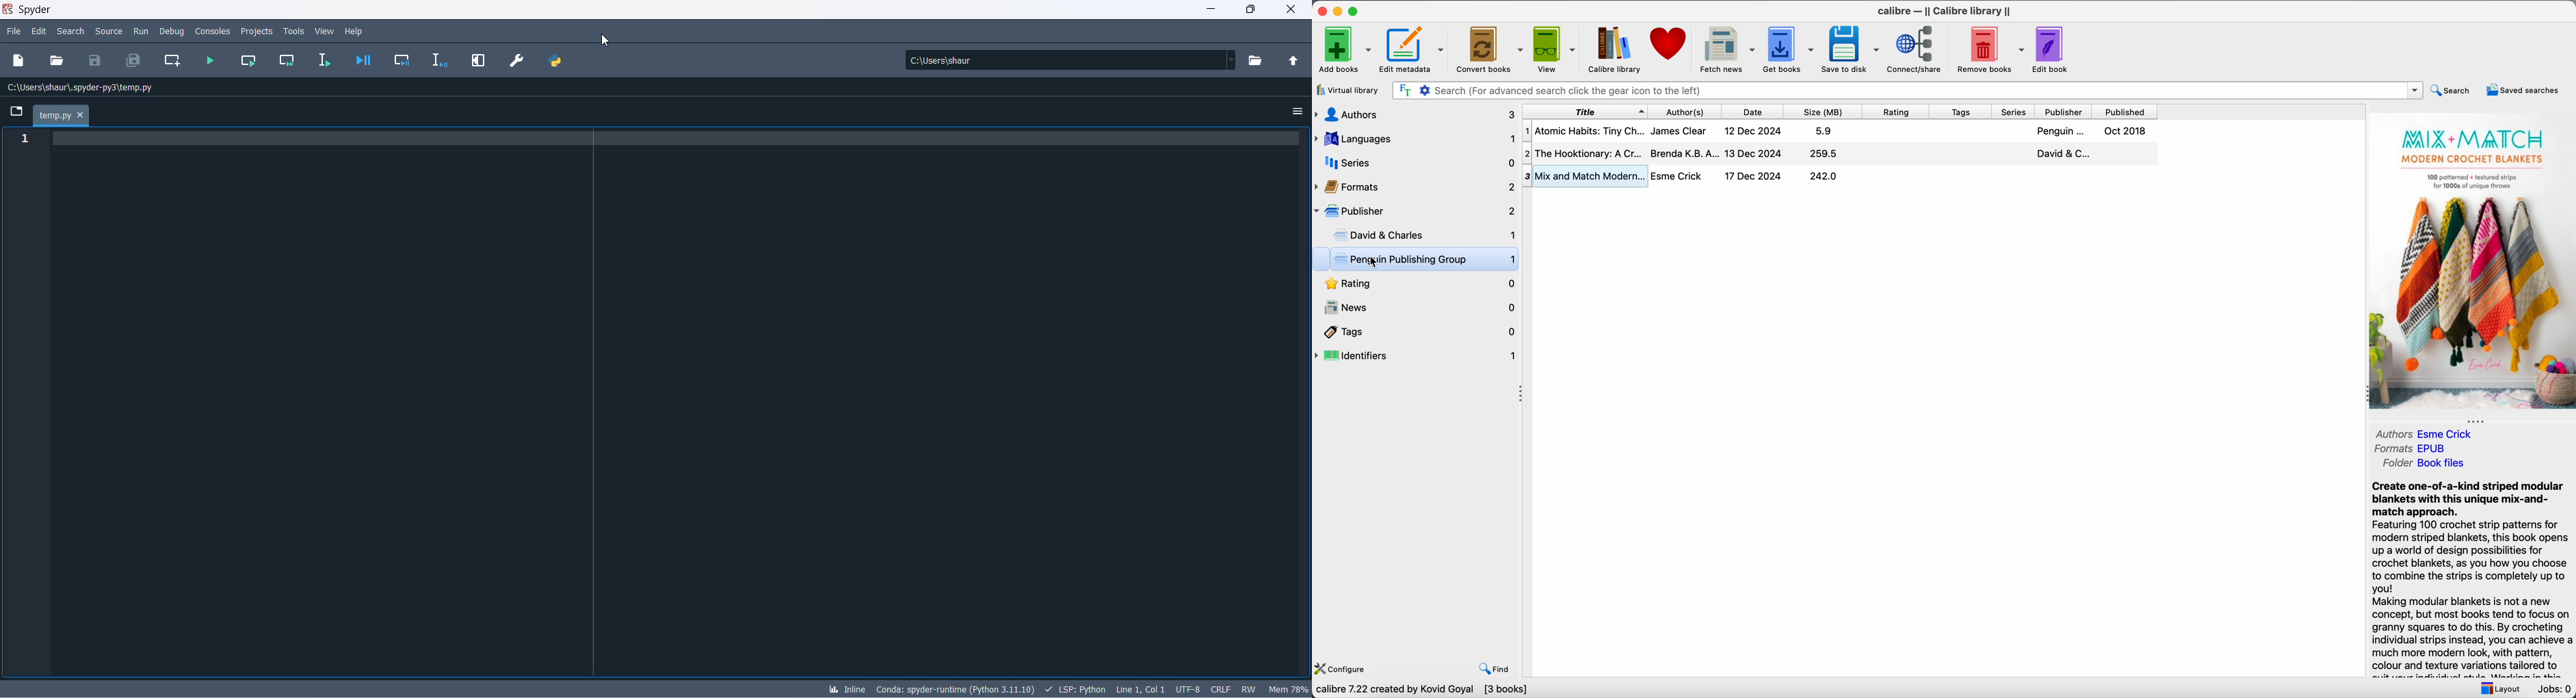  Describe the element at coordinates (1416, 308) in the screenshot. I see `news` at that location.